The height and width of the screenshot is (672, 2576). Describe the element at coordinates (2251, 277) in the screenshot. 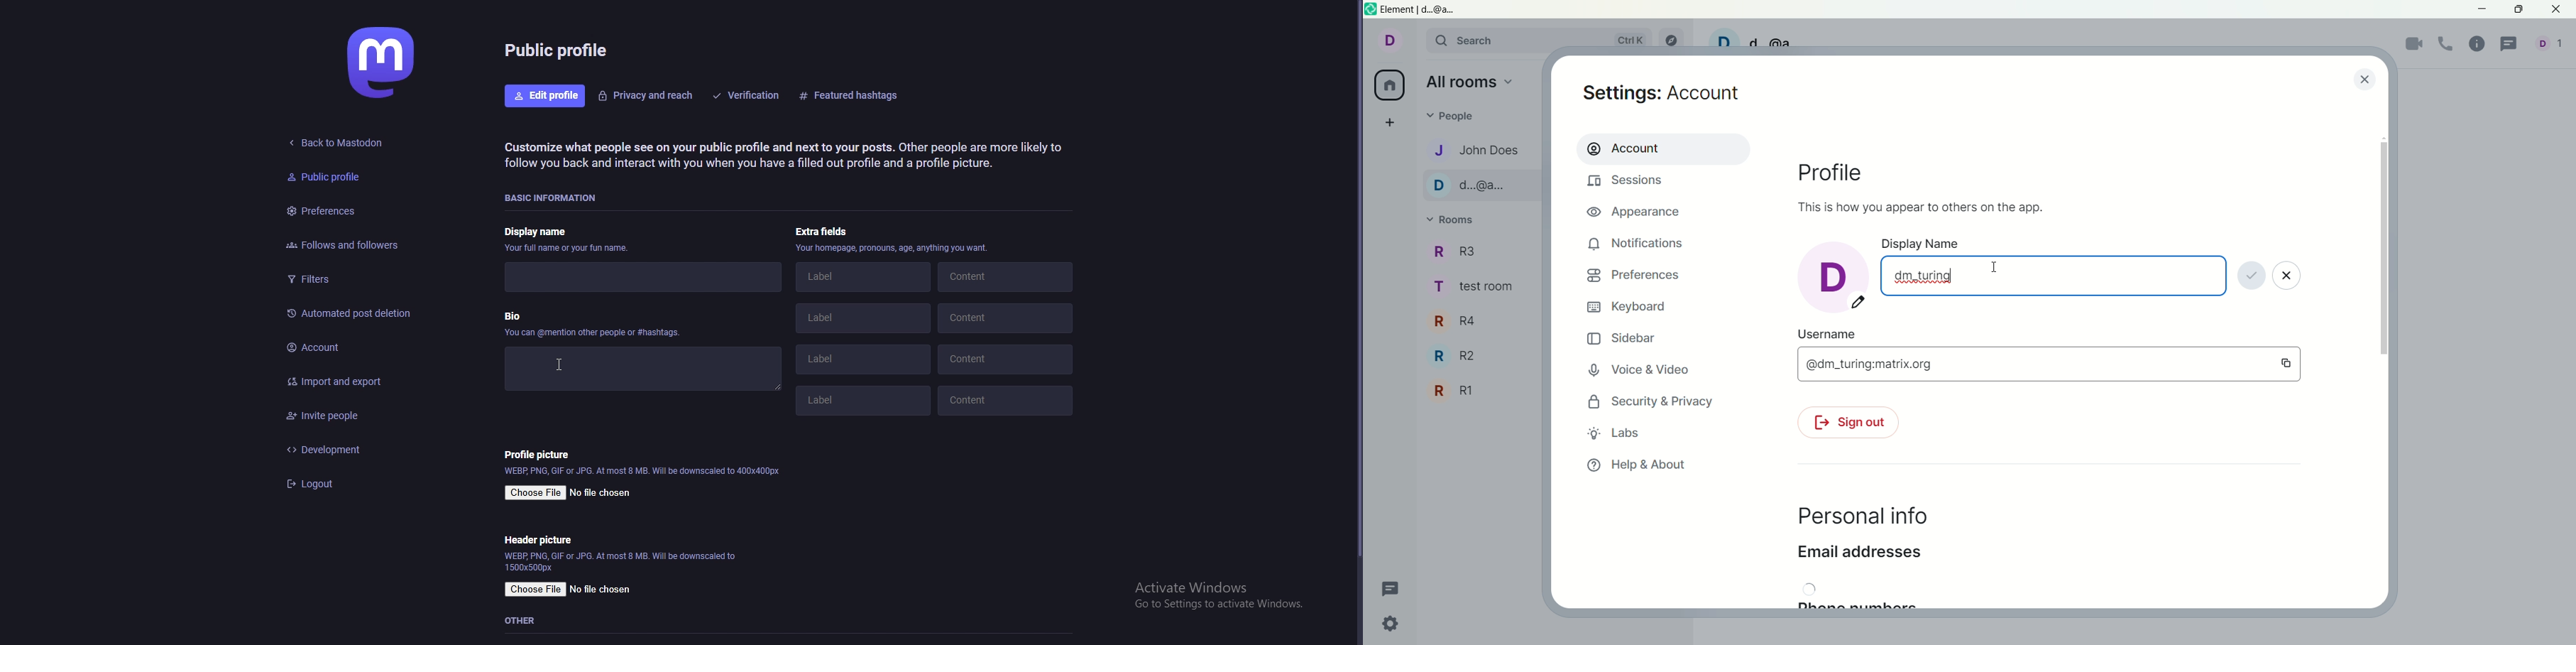

I see `save` at that location.